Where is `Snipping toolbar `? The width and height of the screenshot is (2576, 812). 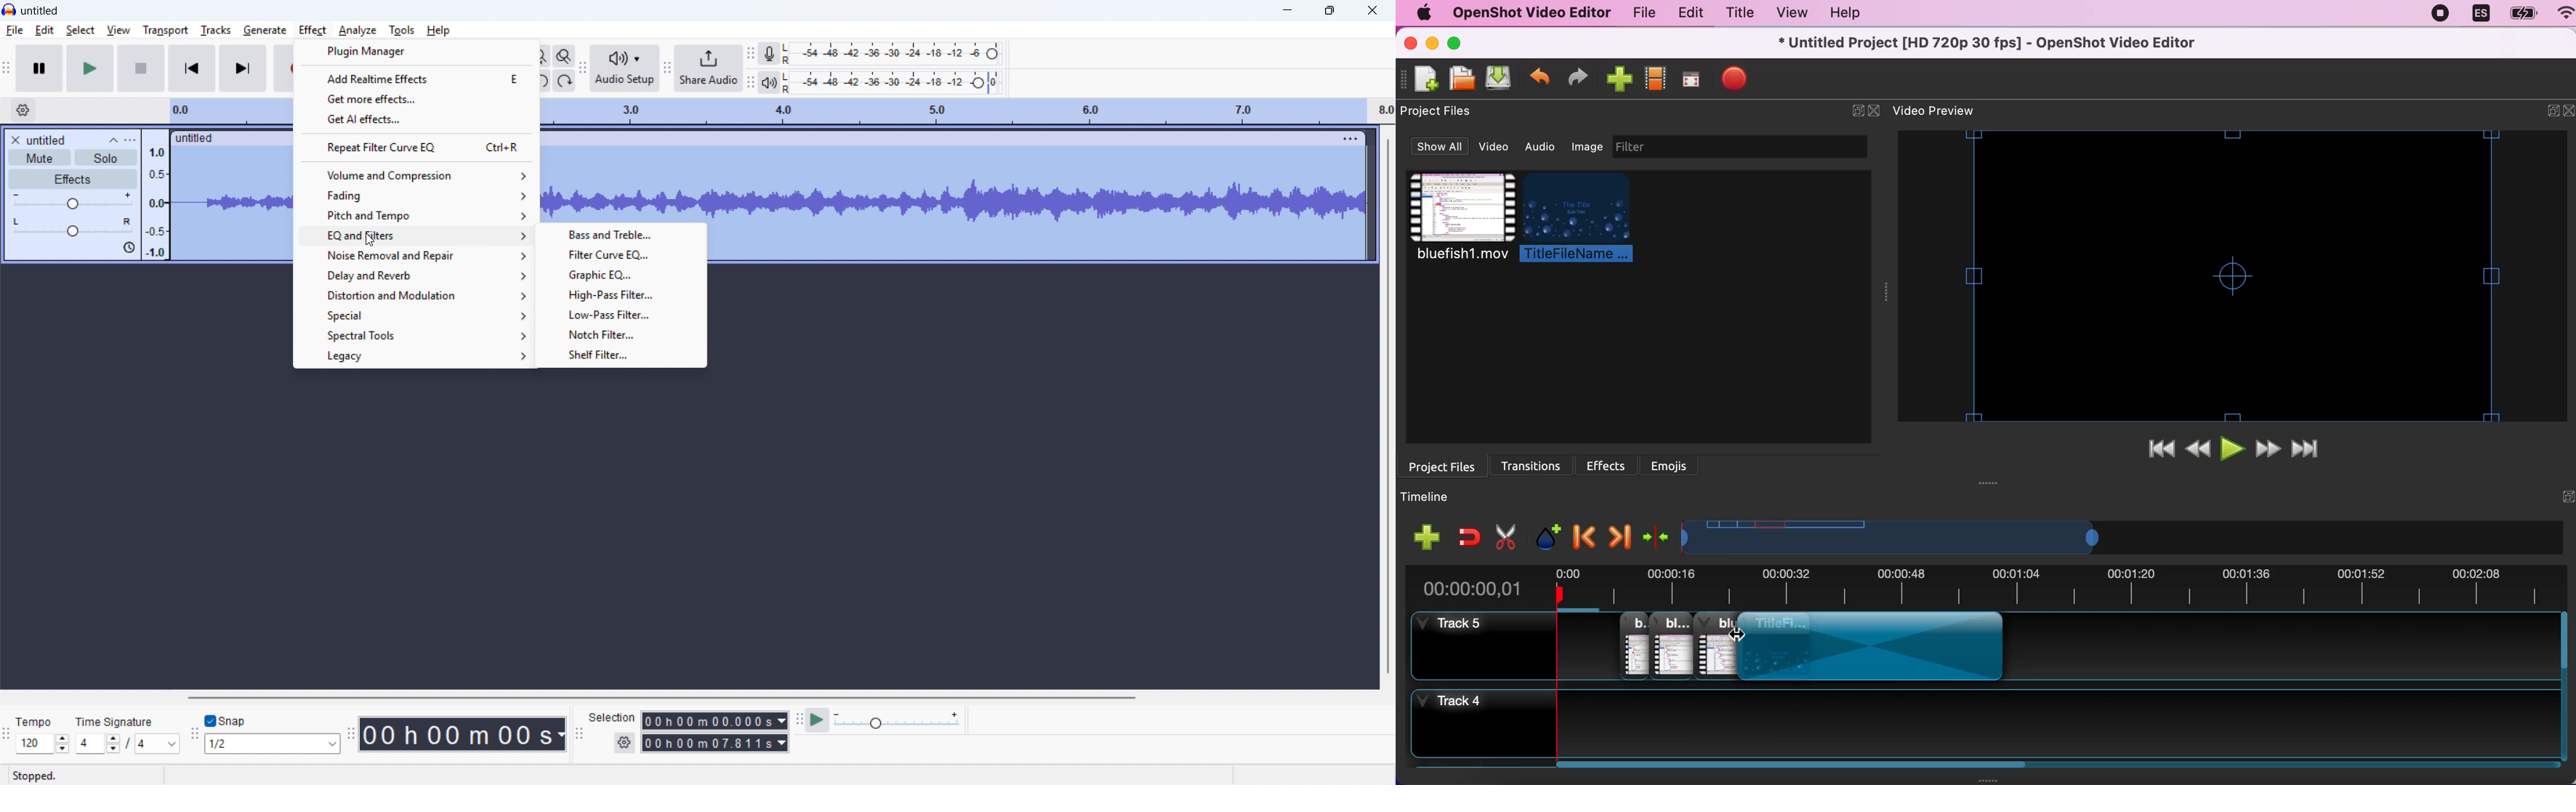 Snipping toolbar  is located at coordinates (193, 737).